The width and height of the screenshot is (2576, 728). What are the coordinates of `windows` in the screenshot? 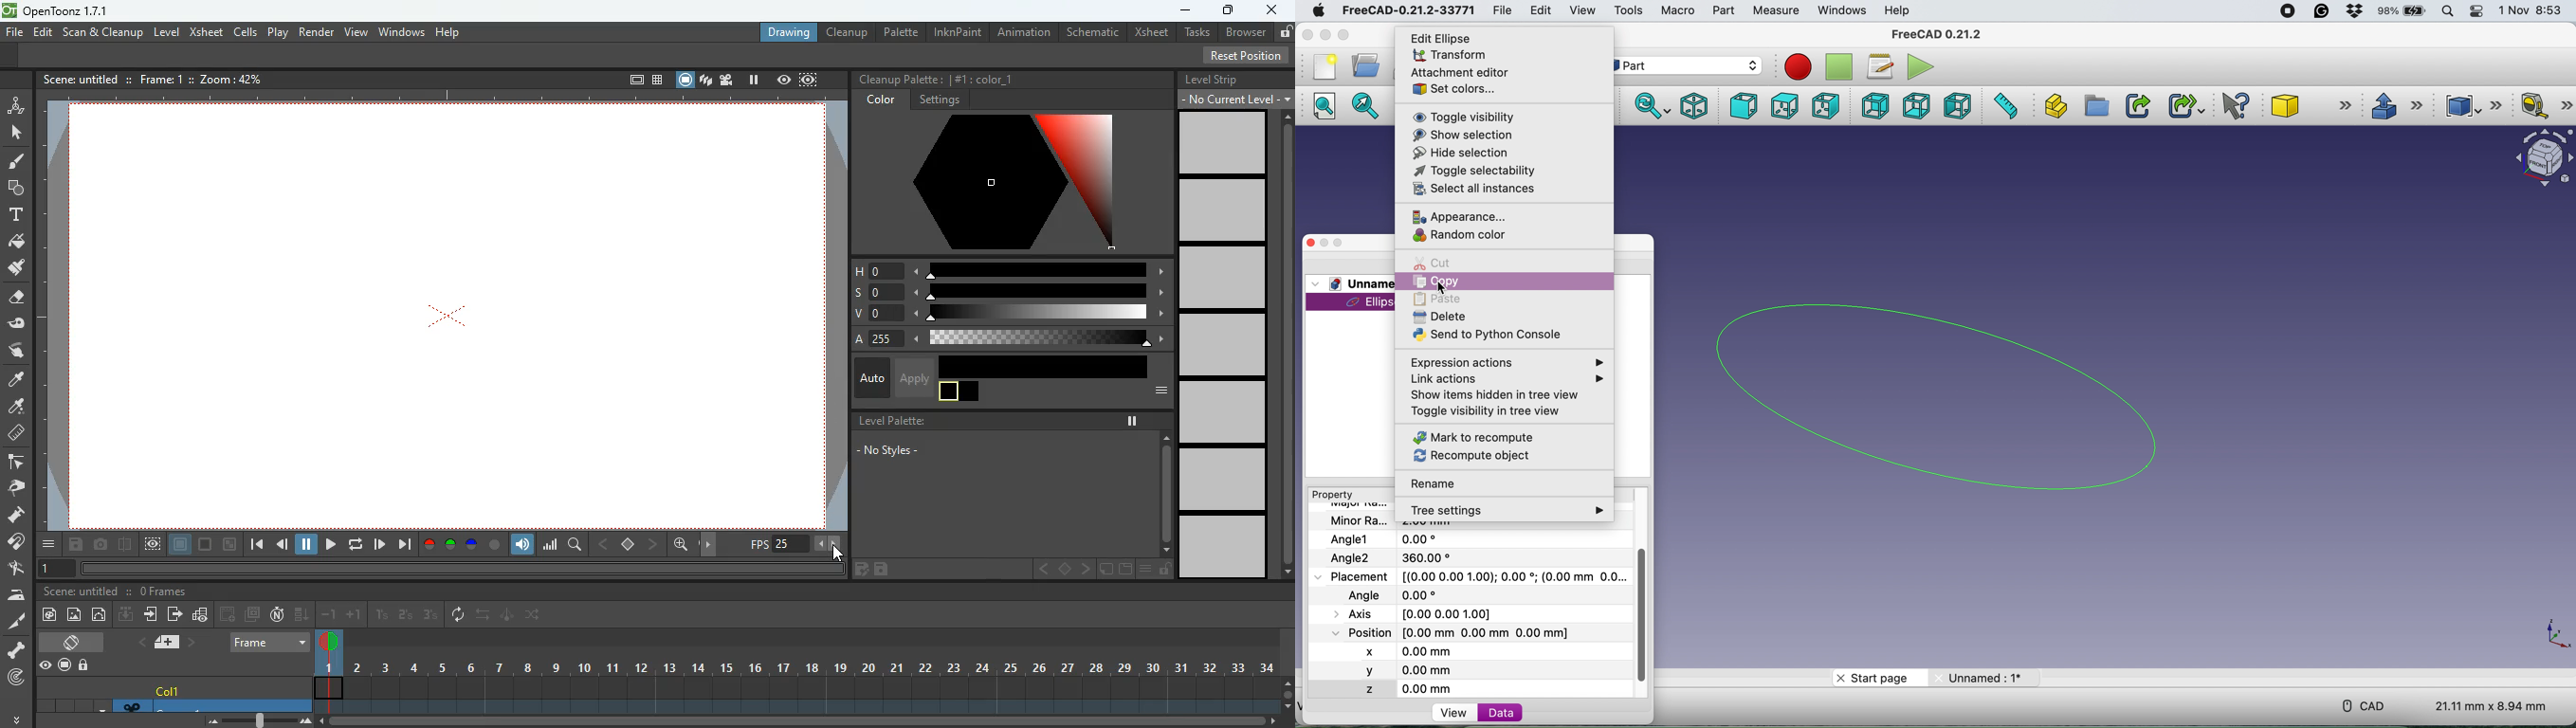 It's located at (1839, 10).